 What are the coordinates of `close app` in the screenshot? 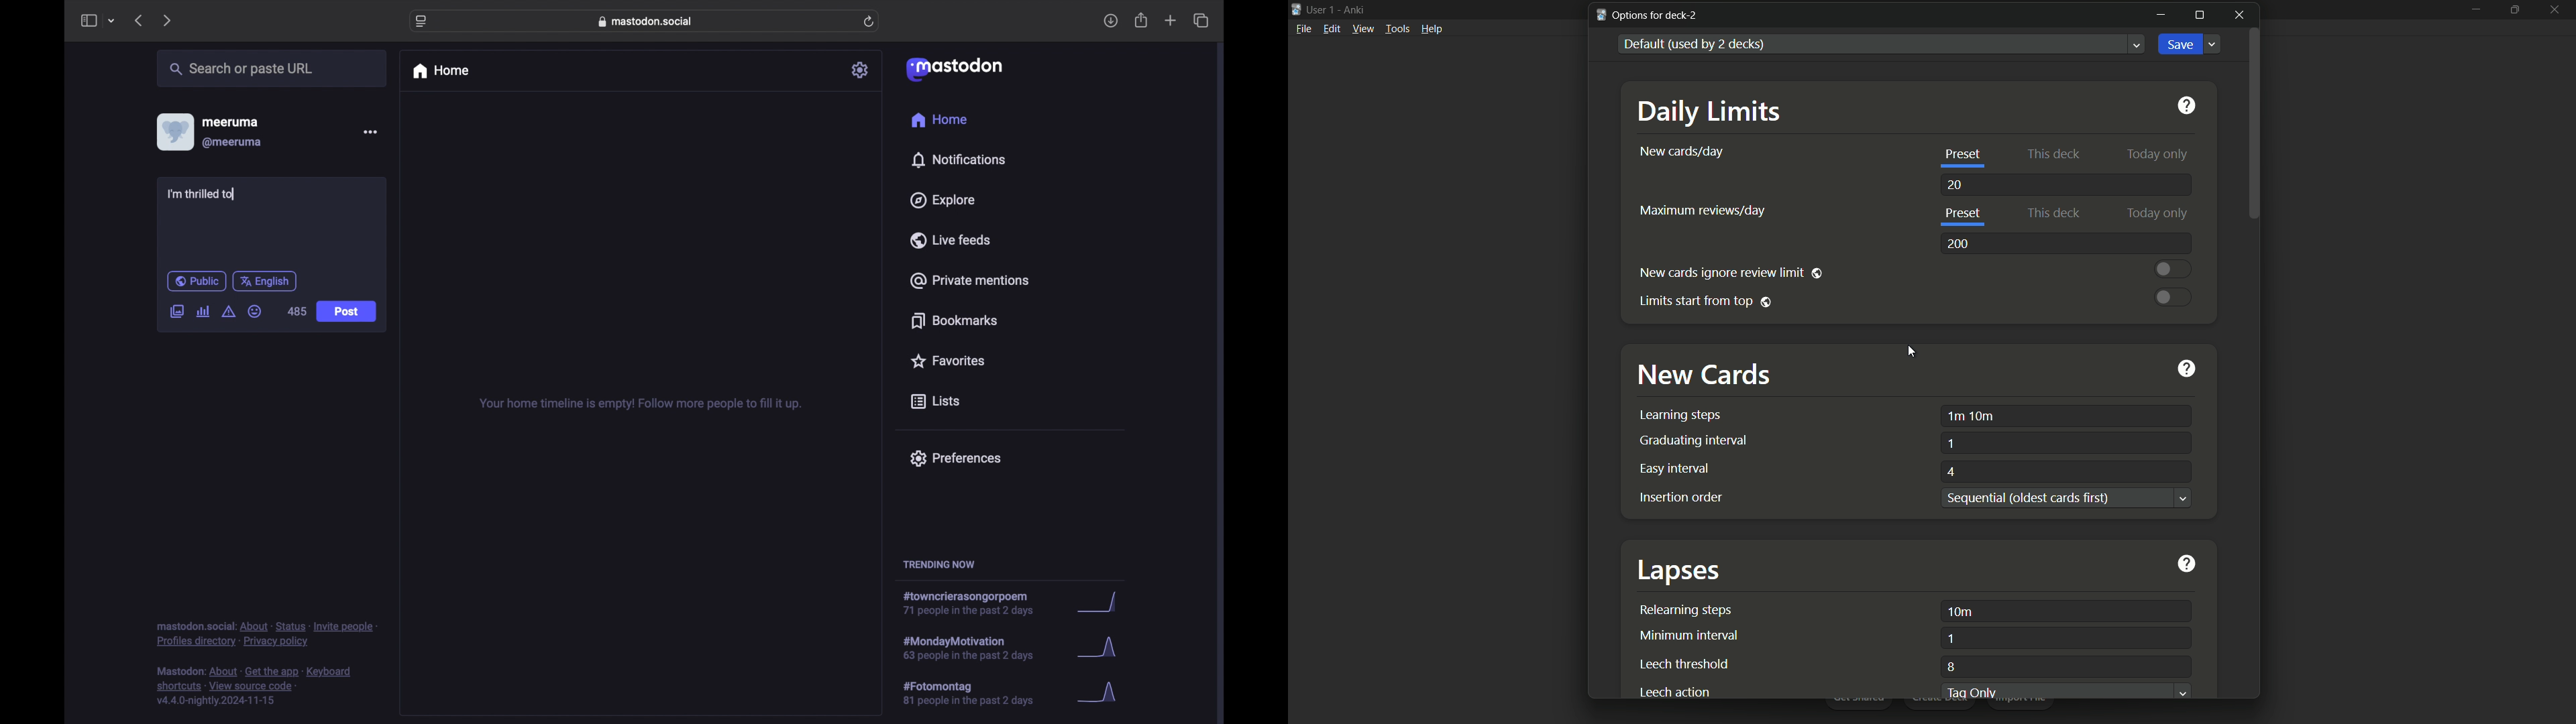 It's located at (2559, 9).